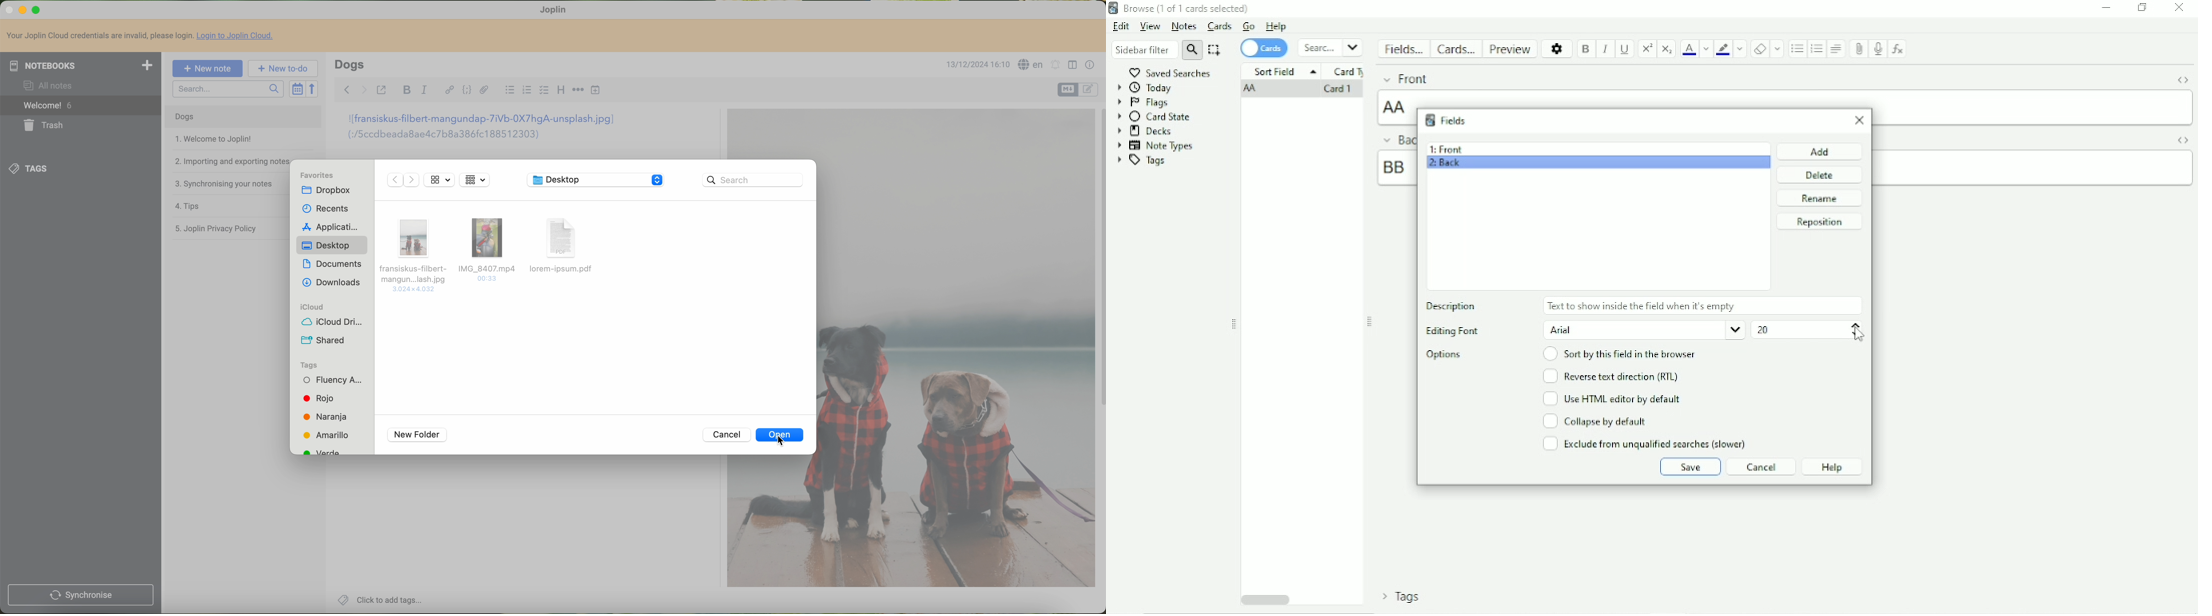  What do you see at coordinates (1595, 421) in the screenshot?
I see `Collapse by default` at bounding box center [1595, 421].